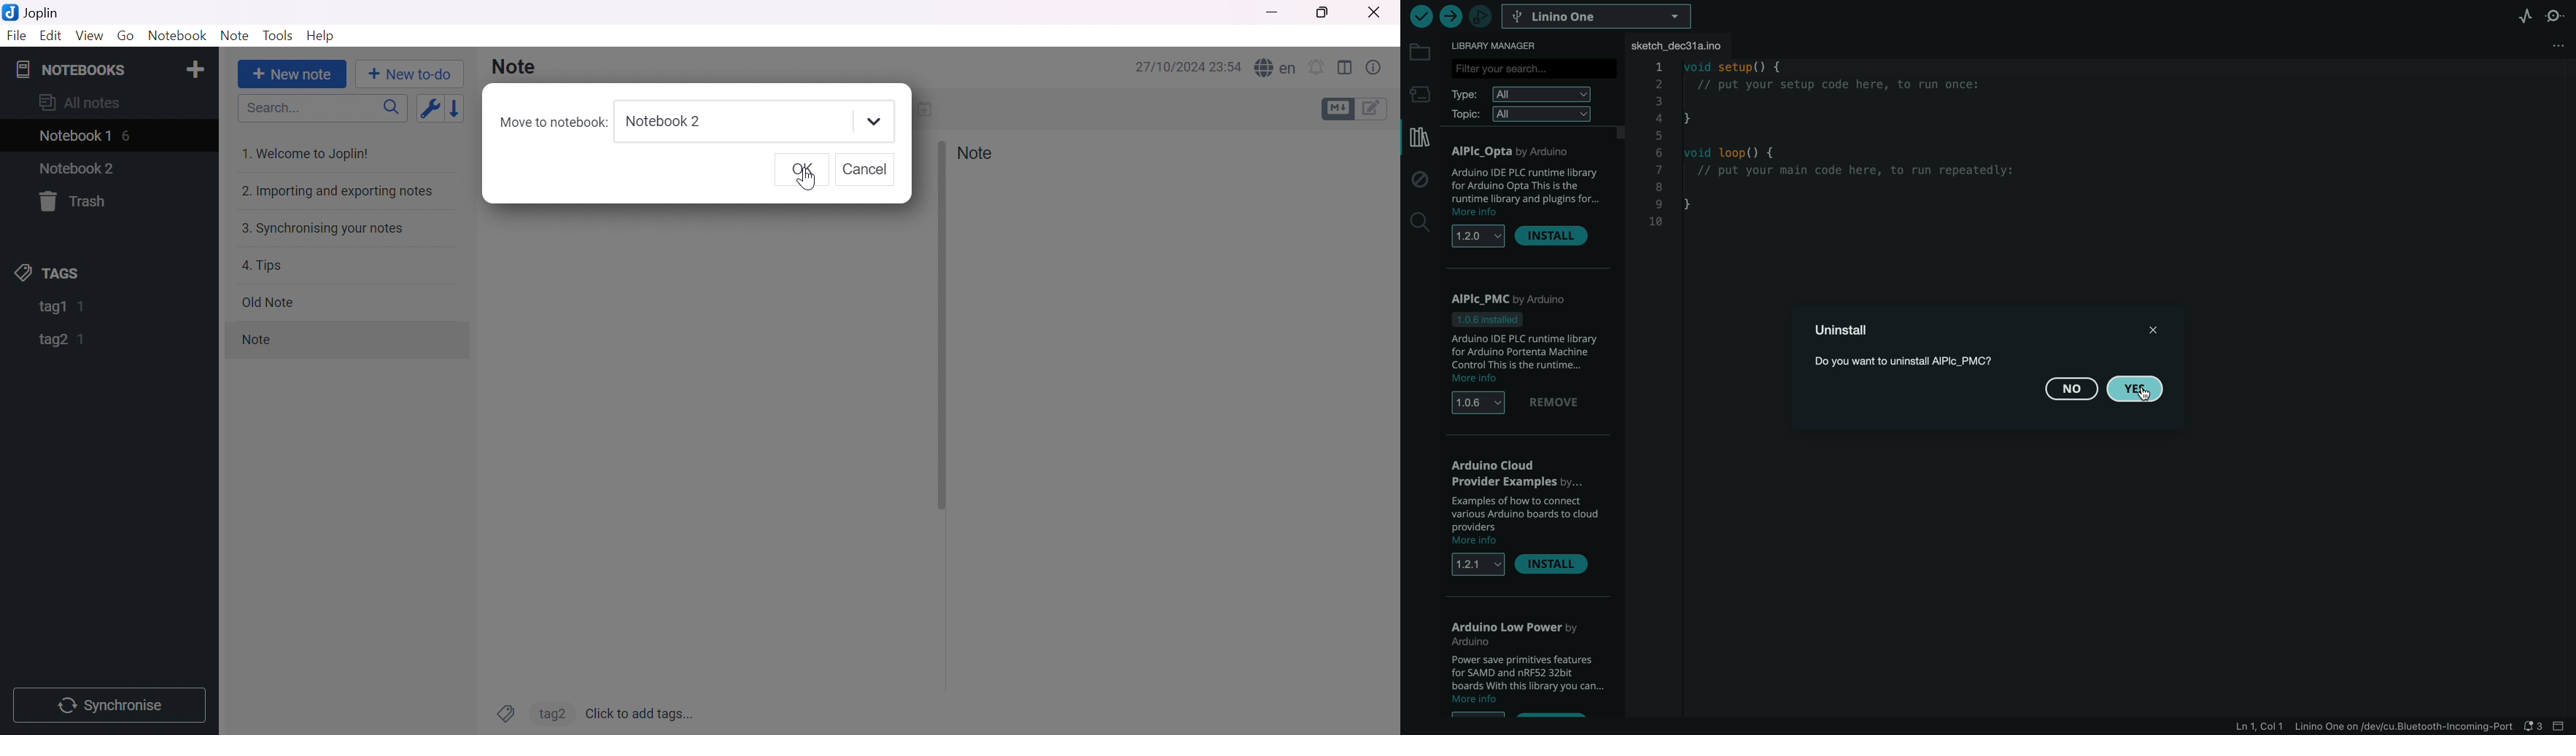 This screenshot has height=756, width=2576. What do you see at coordinates (1378, 67) in the screenshot?
I see `Note properties` at bounding box center [1378, 67].